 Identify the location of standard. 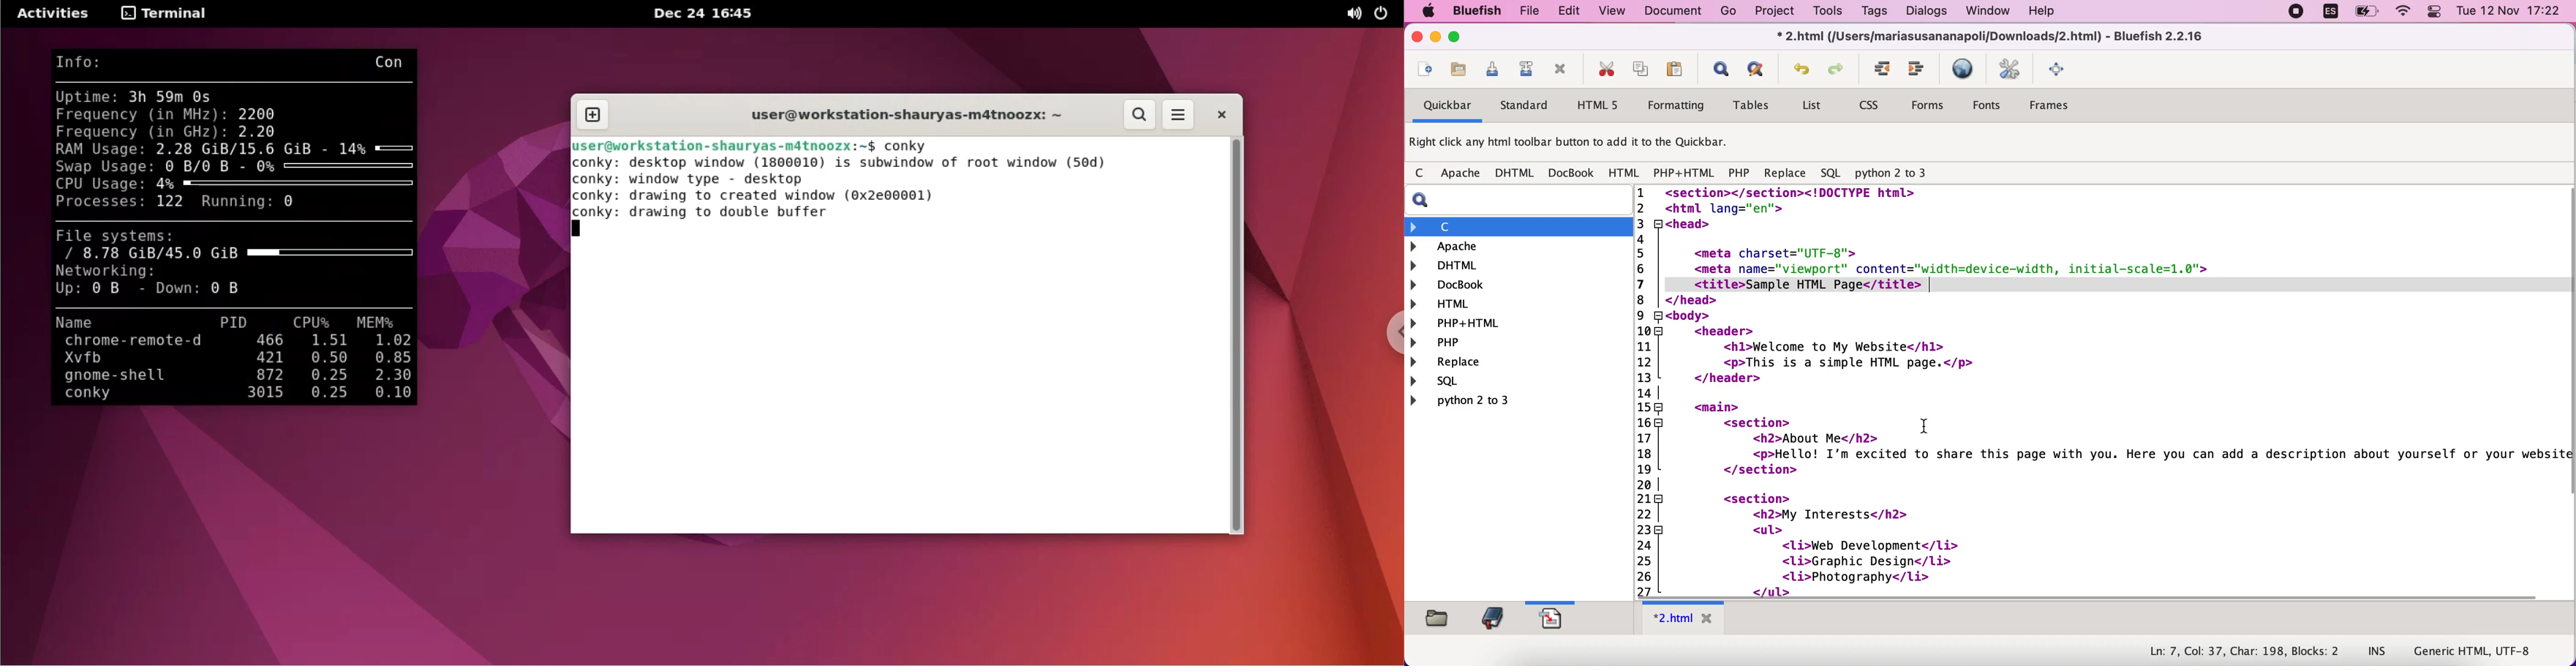
(1531, 104).